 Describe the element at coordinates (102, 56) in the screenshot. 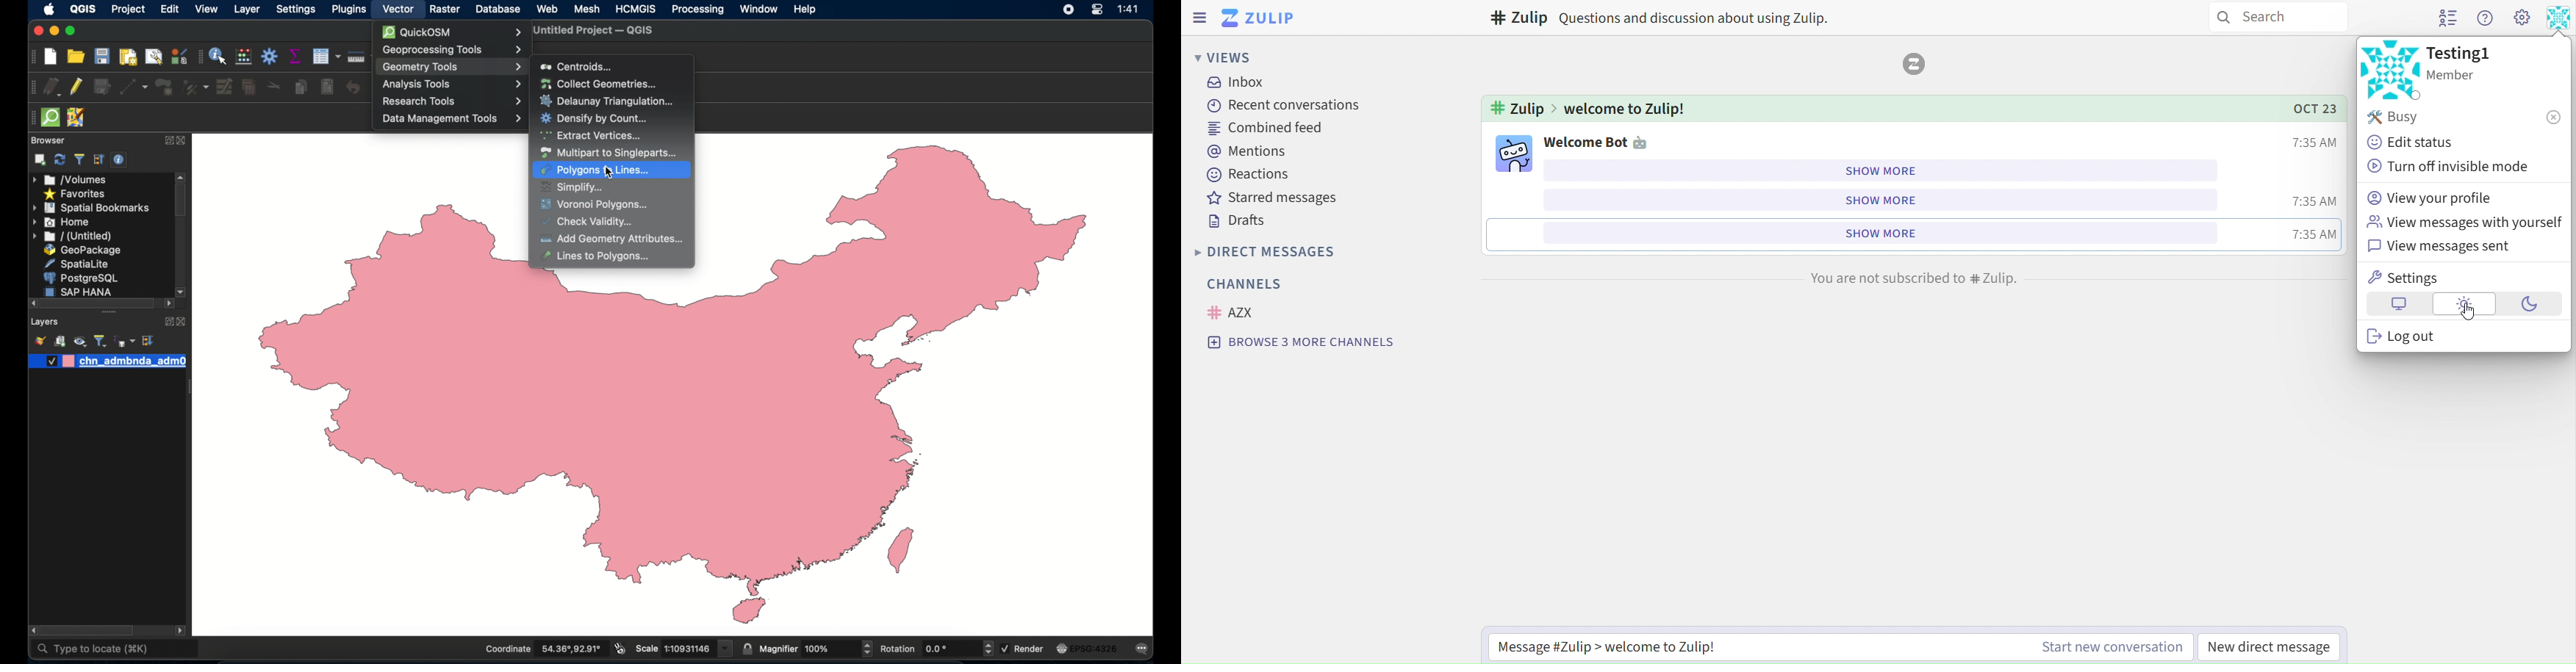

I see `save project` at that location.